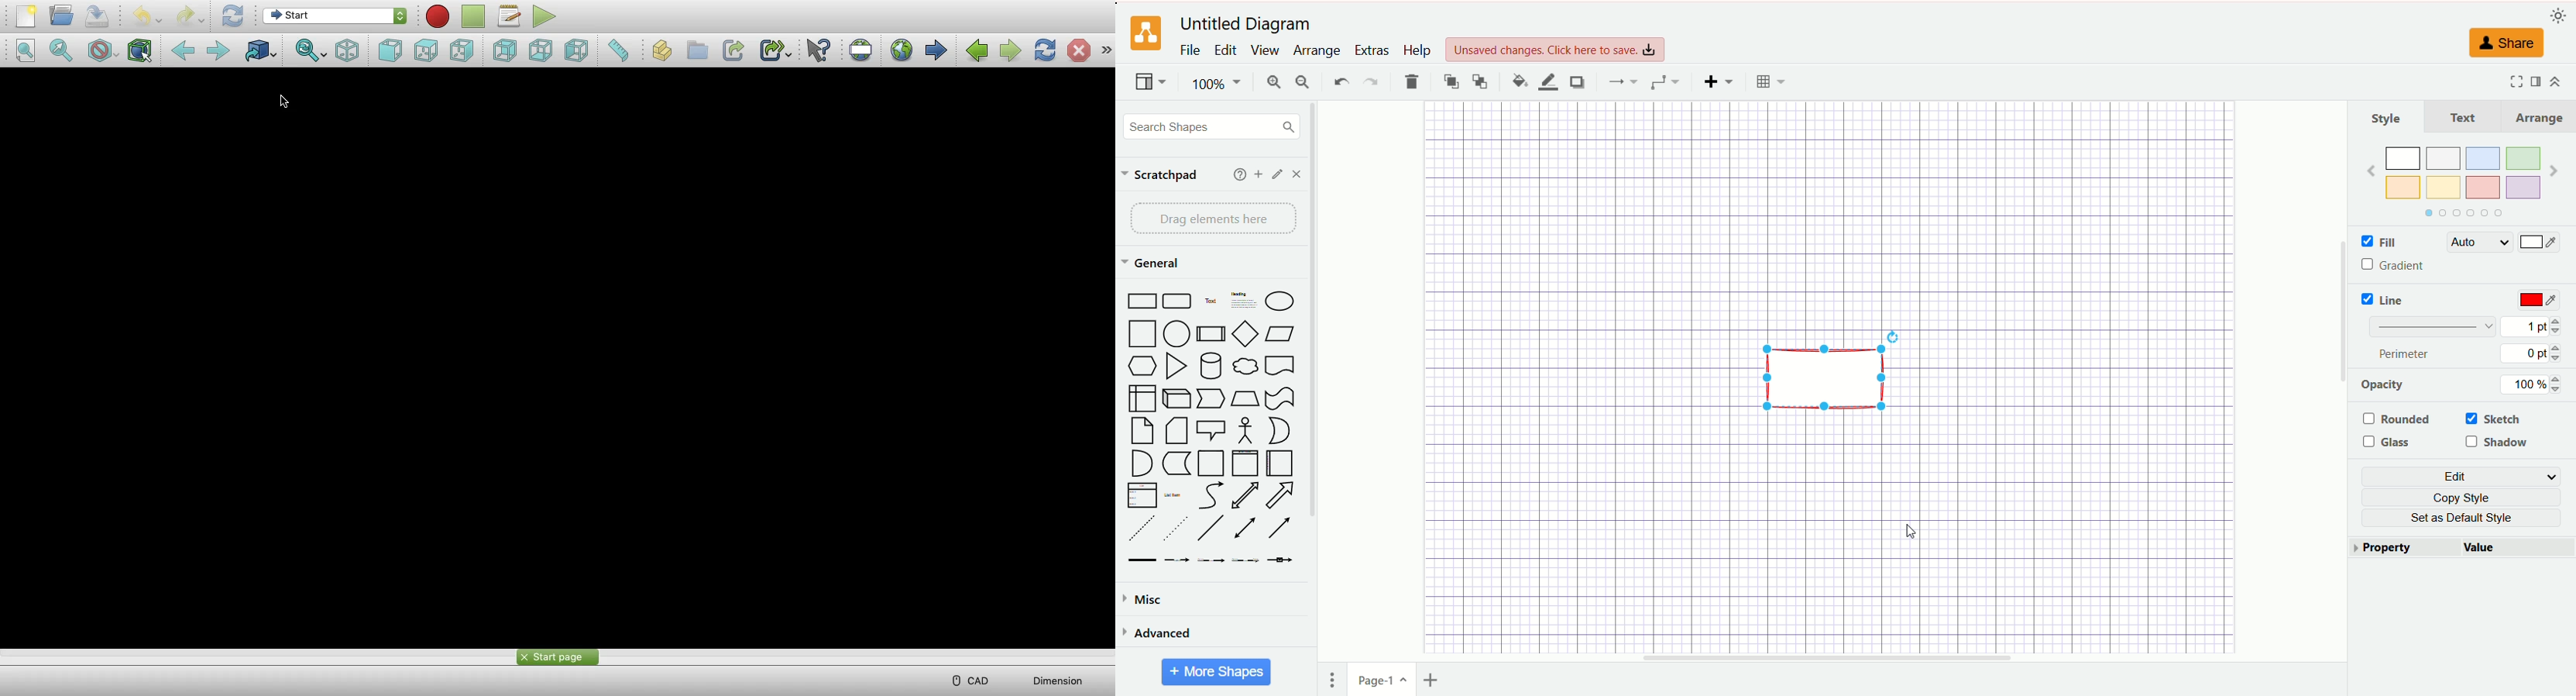 The image size is (2576, 700). What do you see at coordinates (1146, 600) in the screenshot?
I see `misc` at bounding box center [1146, 600].